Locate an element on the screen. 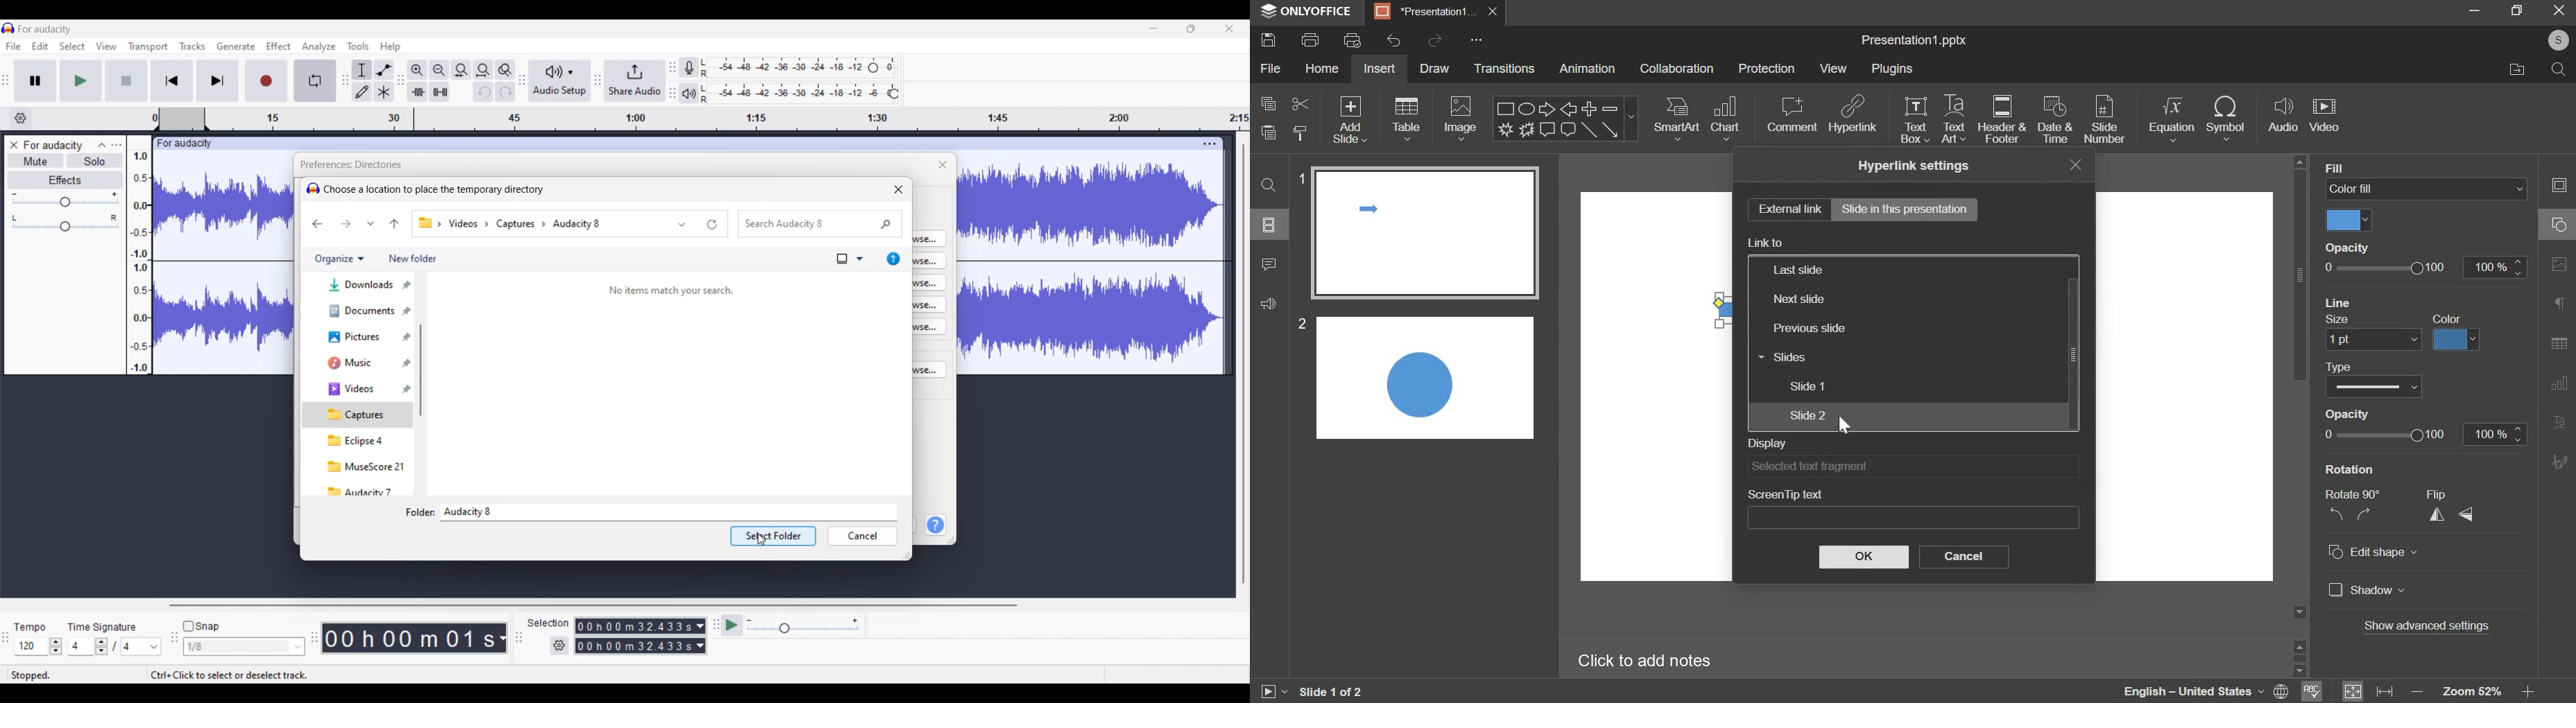 The image size is (2576, 728). Increase/Decrease Tempo is located at coordinates (56, 646).